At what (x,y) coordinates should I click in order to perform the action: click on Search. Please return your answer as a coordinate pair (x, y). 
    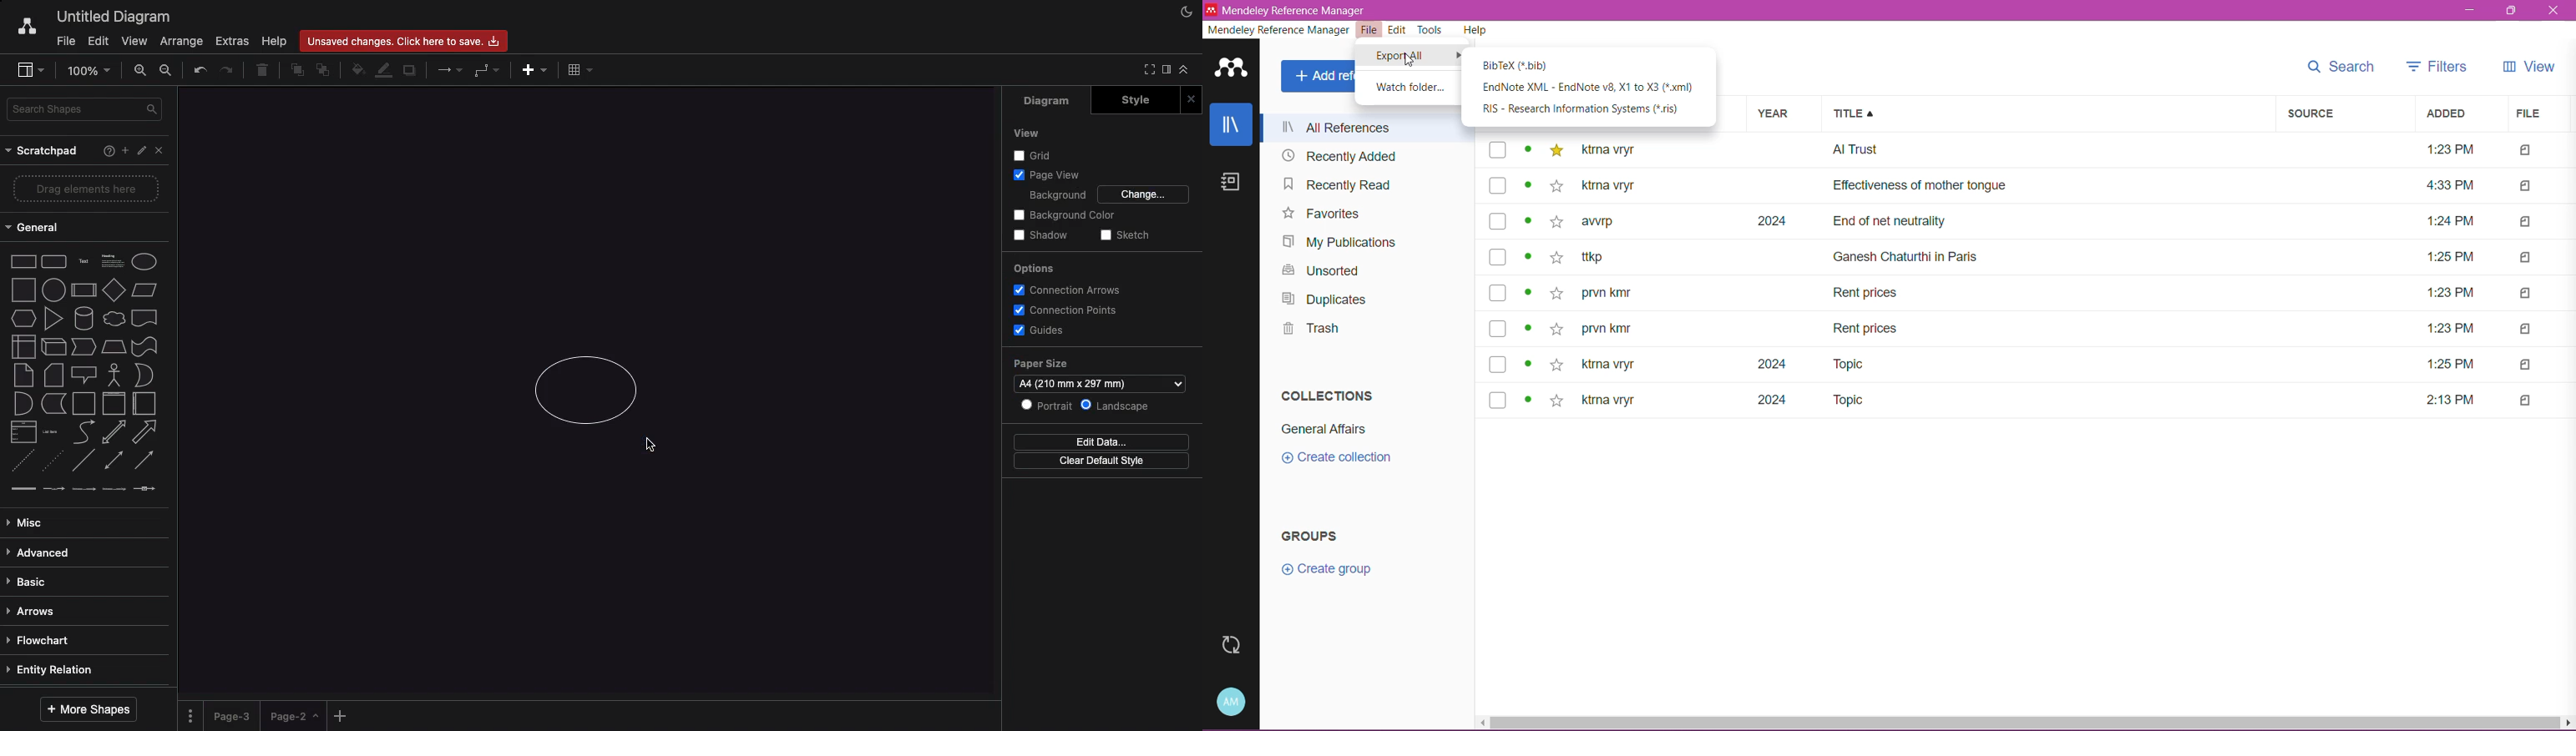
    Looking at the image, I should click on (2340, 67).